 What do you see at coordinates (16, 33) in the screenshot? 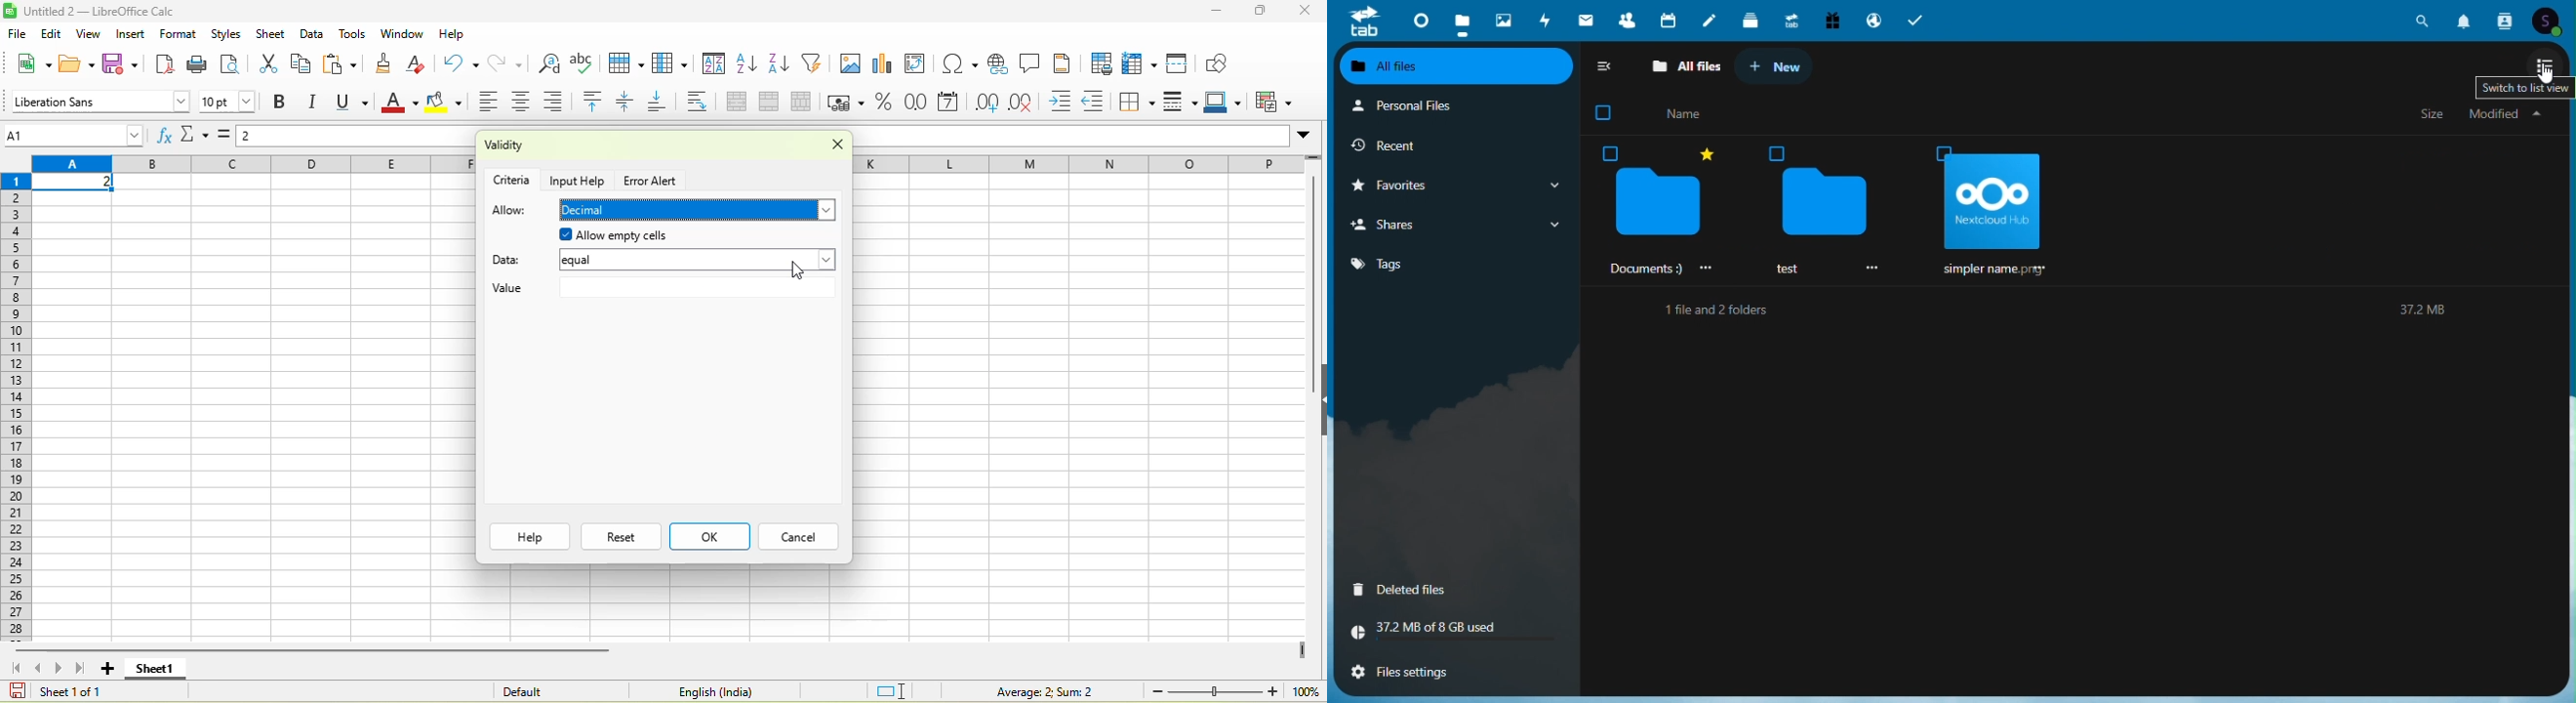
I see `file` at bounding box center [16, 33].